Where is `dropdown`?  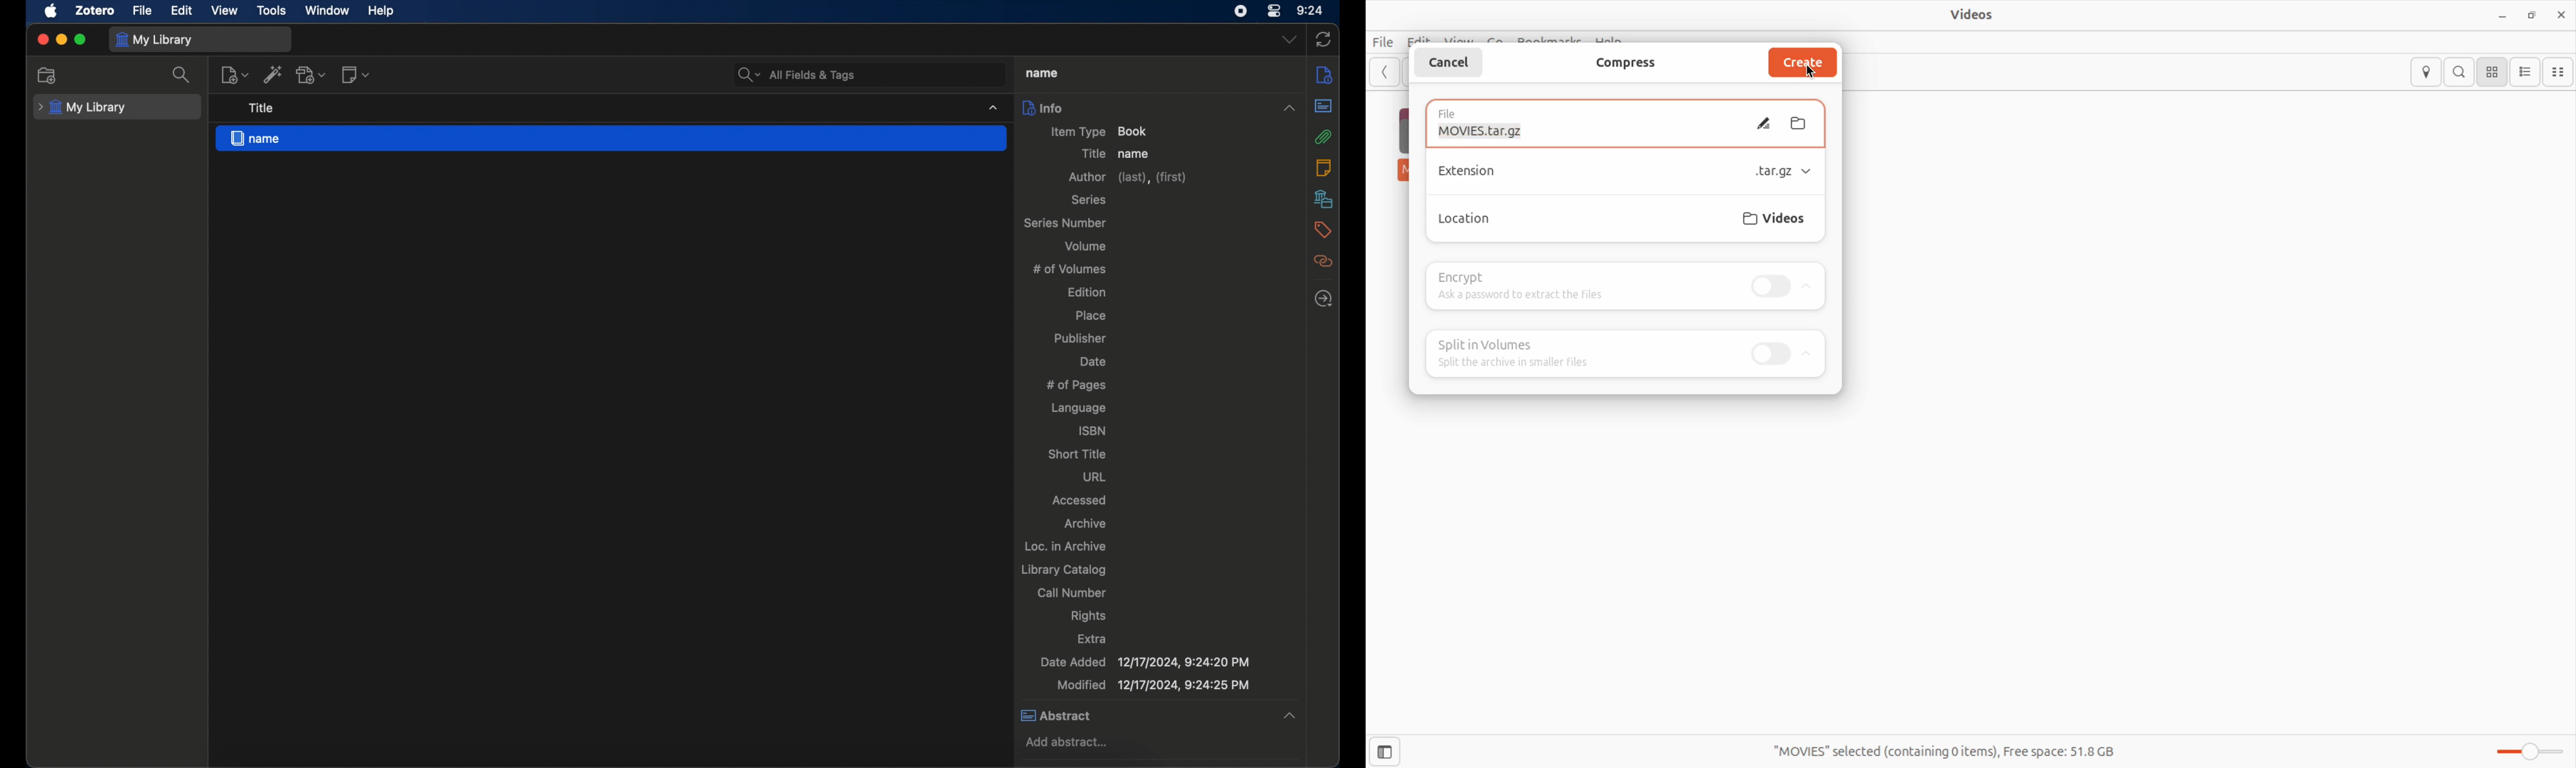
dropdown is located at coordinates (1290, 717).